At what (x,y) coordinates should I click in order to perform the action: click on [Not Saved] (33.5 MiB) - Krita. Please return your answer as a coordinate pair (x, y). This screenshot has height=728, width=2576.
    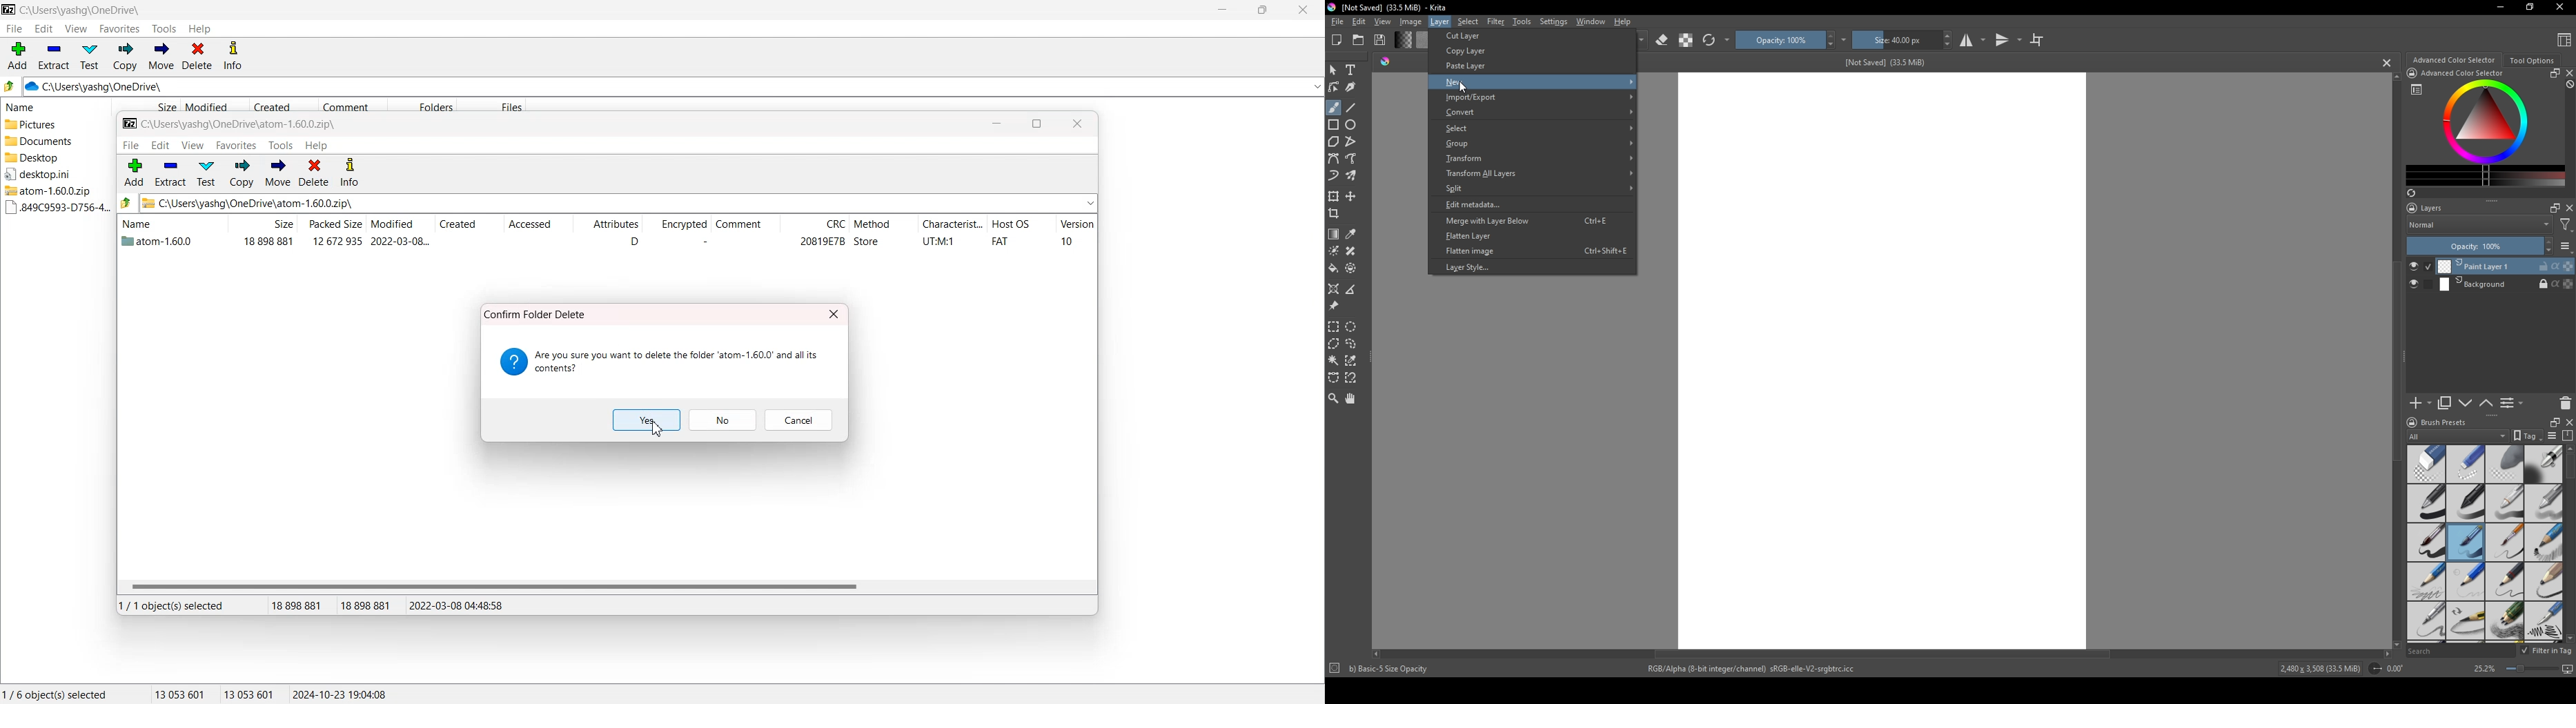
    Looking at the image, I should click on (1396, 8).